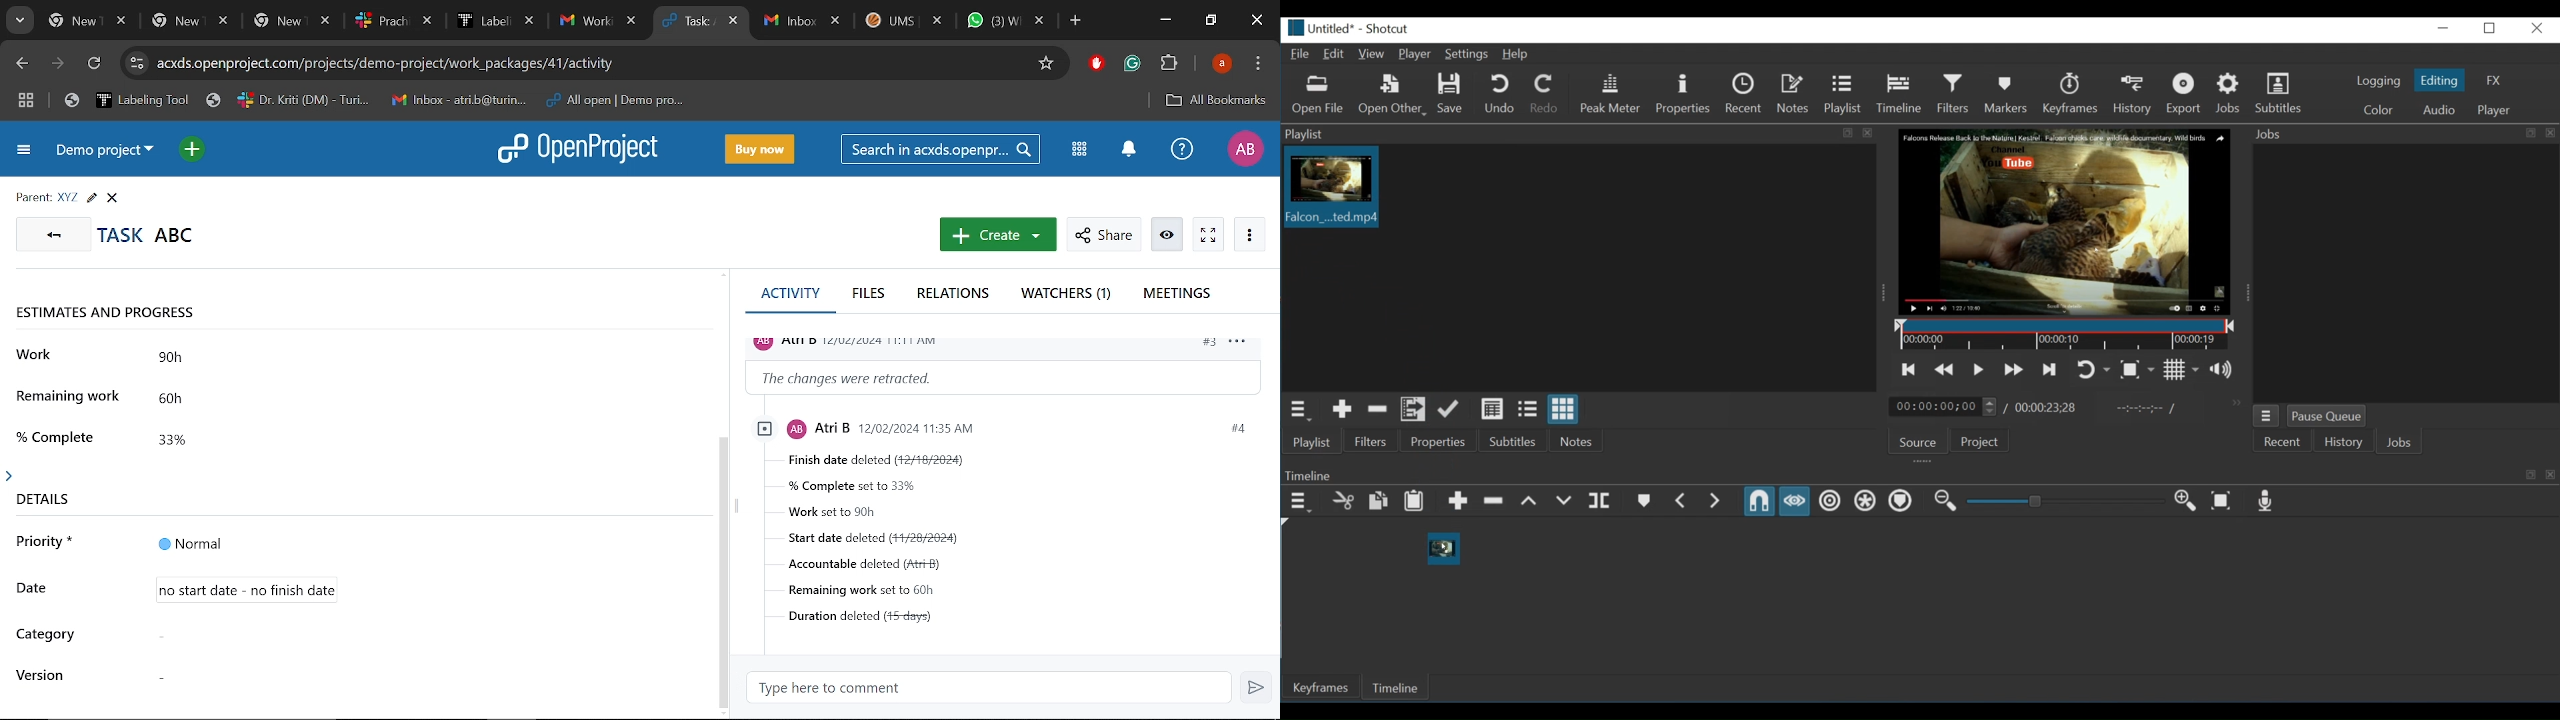 This screenshot has width=2576, height=728. Describe the element at coordinates (1517, 55) in the screenshot. I see `Help` at that location.